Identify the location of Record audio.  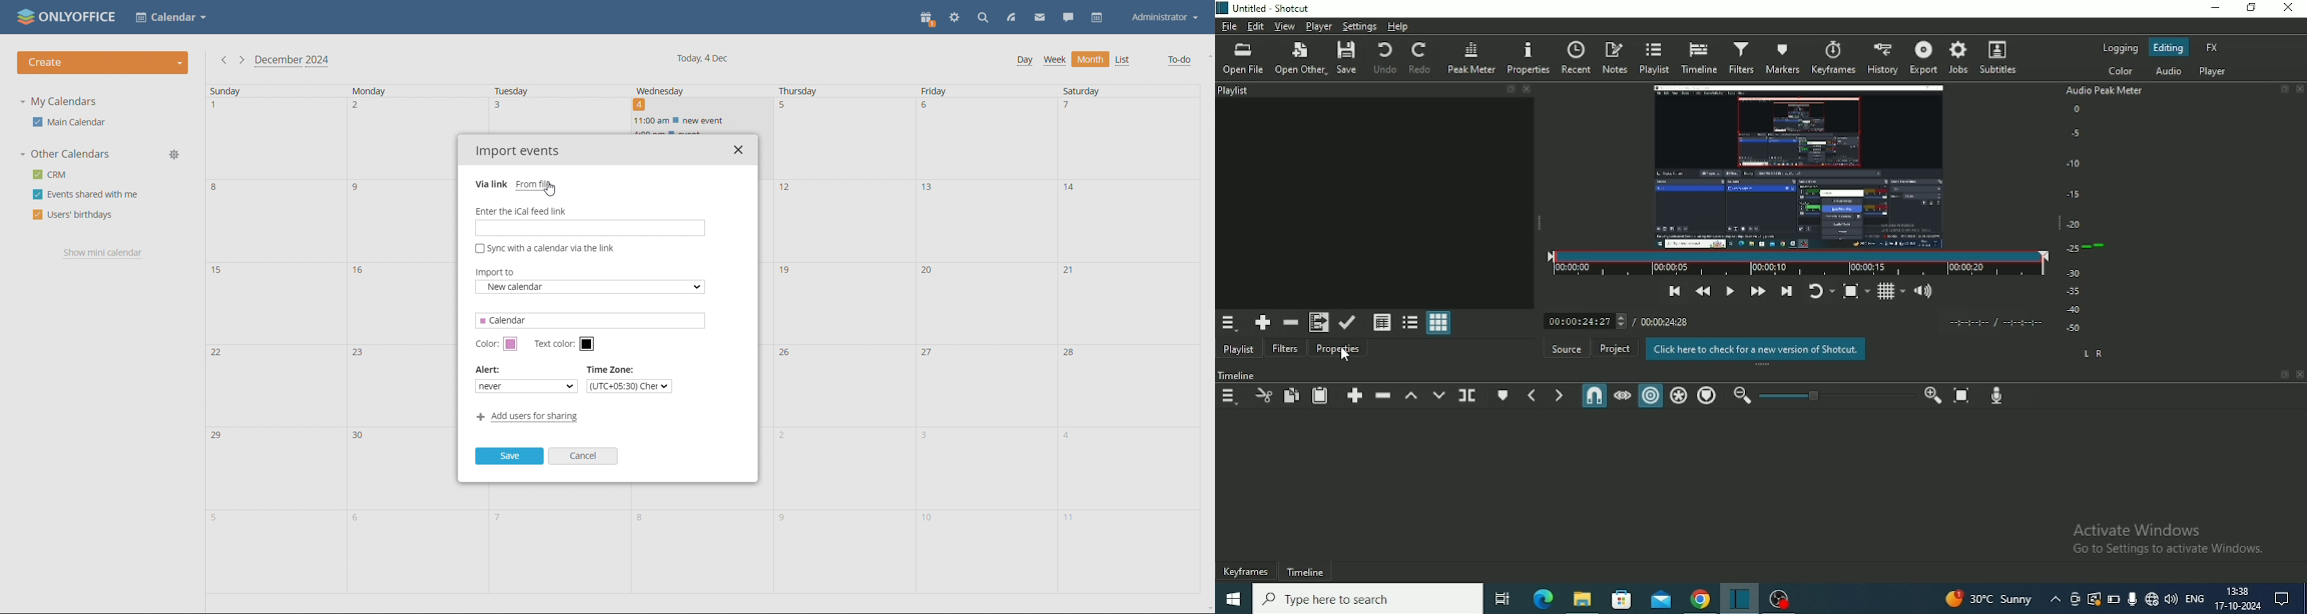
(1996, 396).